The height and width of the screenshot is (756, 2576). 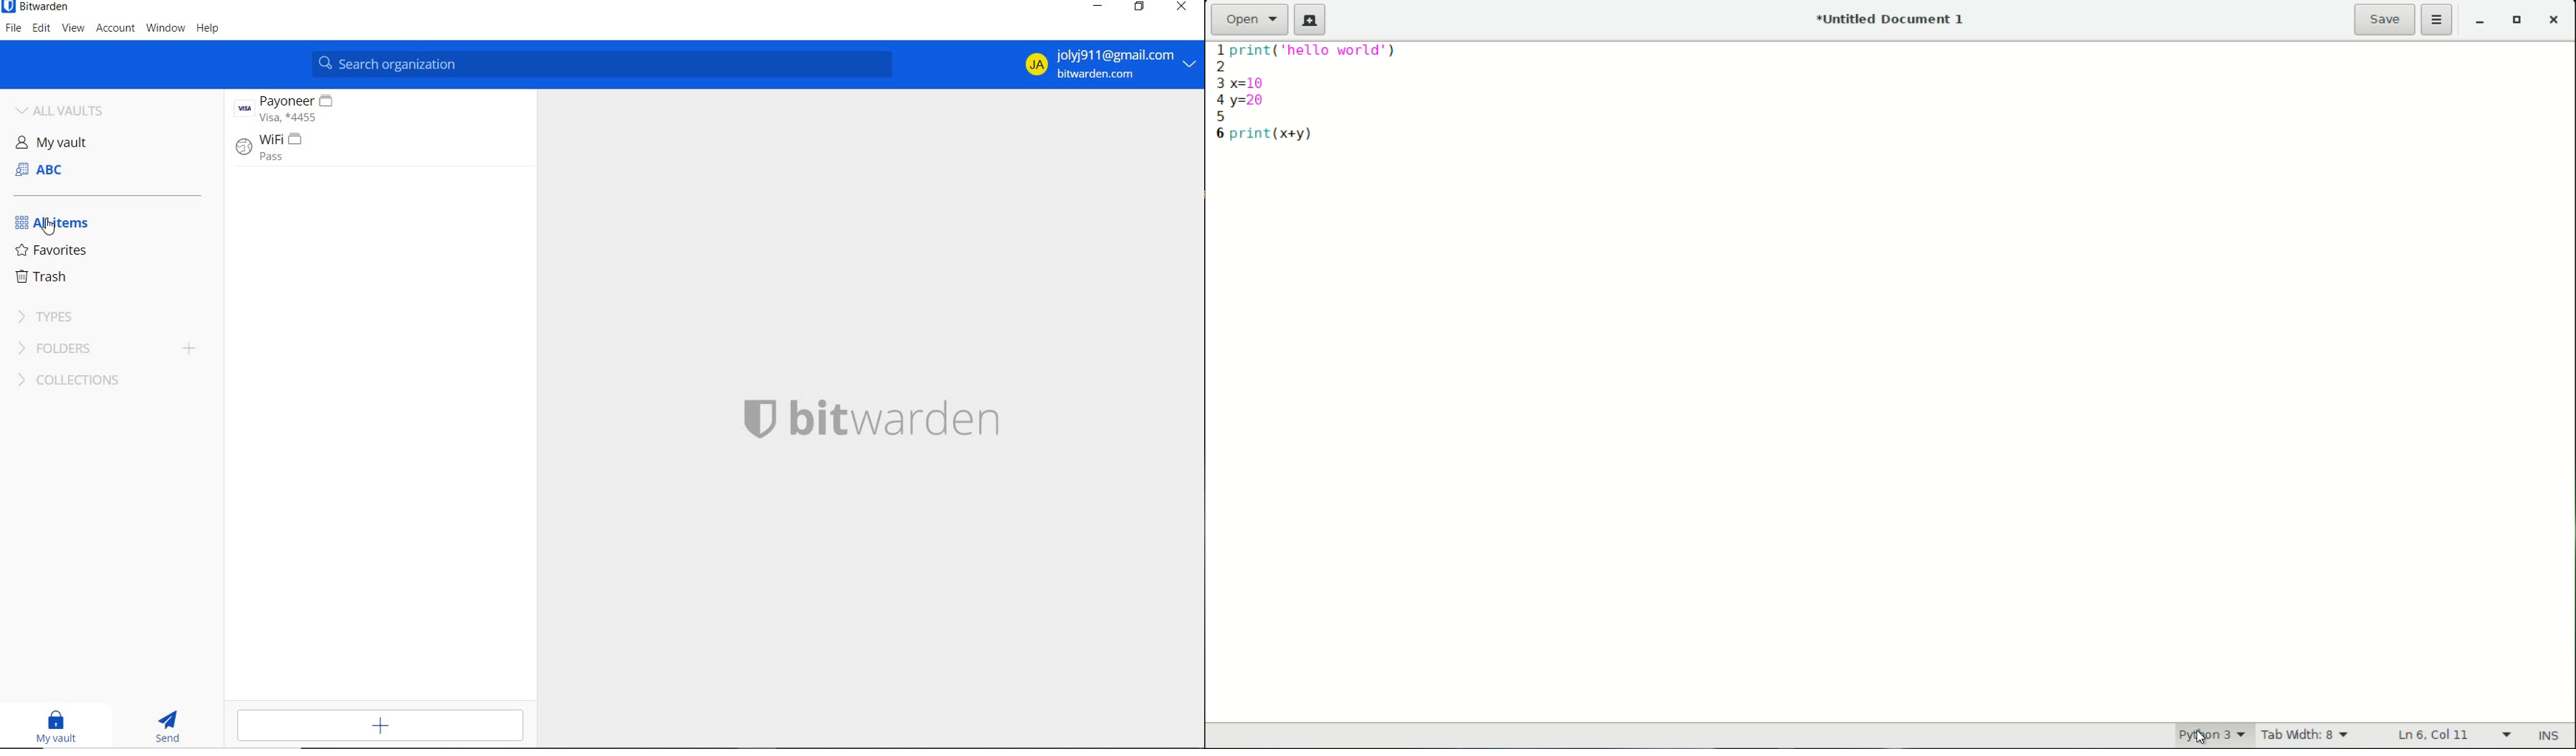 What do you see at coordinates (322, 151) in the screenshot?
I see `Wifi entry` at bounding box center [322, 151].